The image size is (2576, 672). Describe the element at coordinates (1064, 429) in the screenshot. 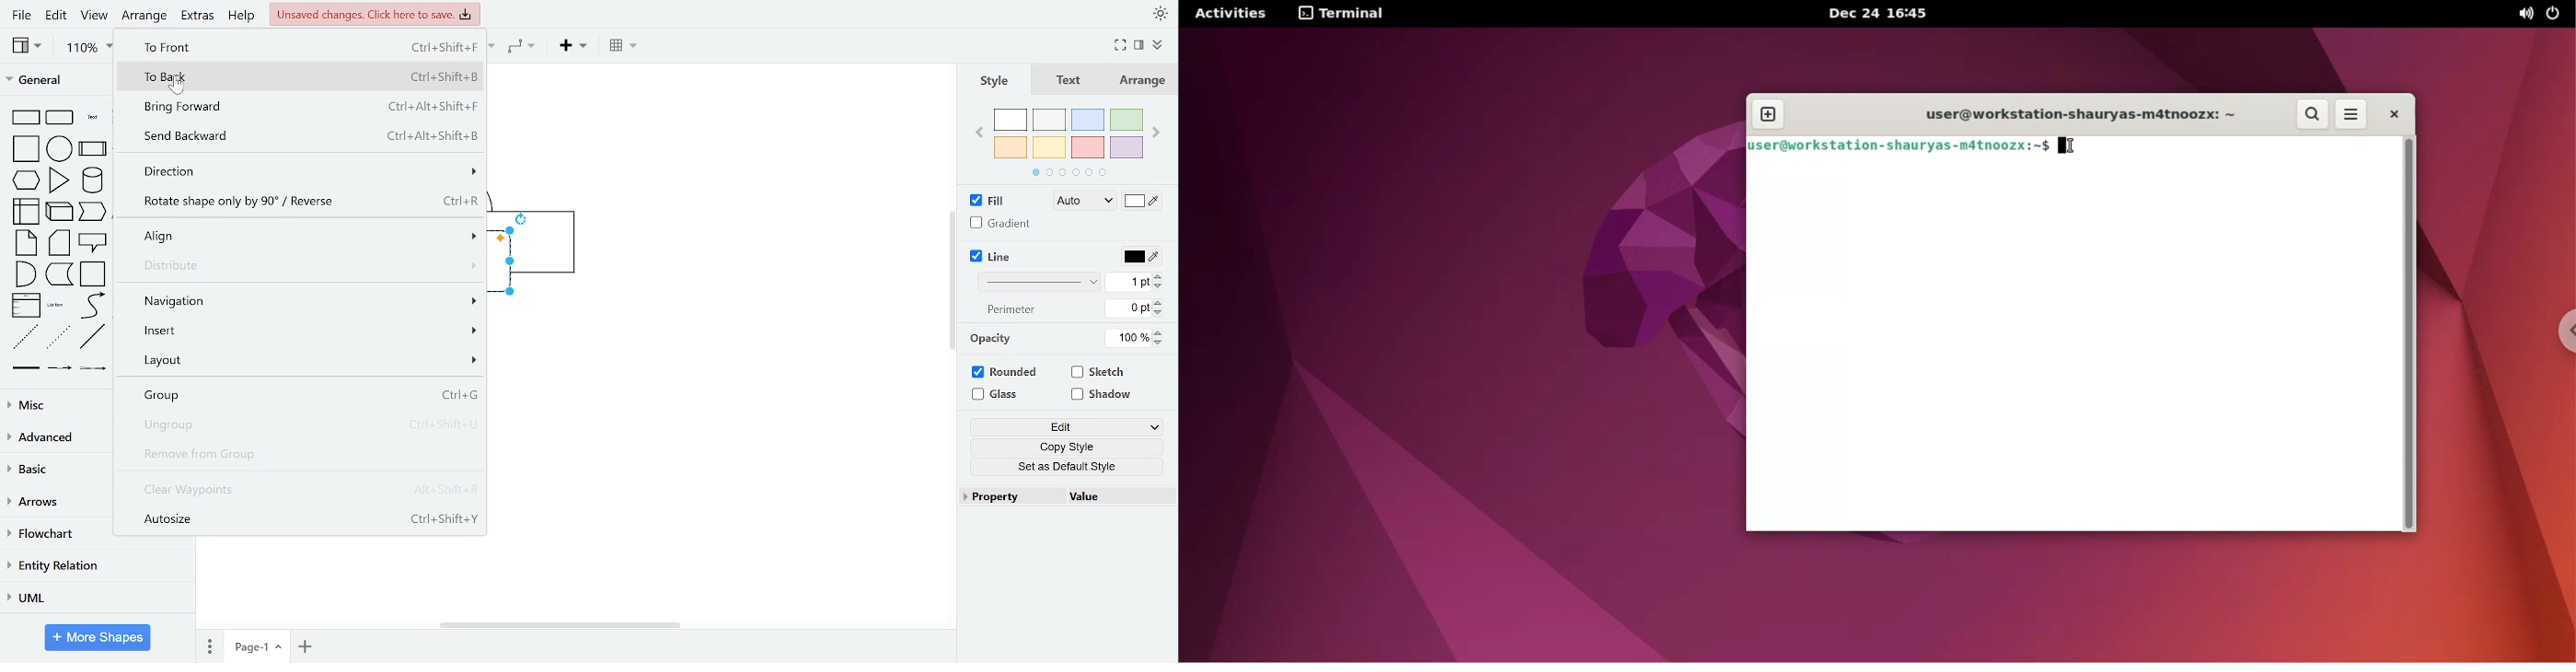

I see `edit` at that location.